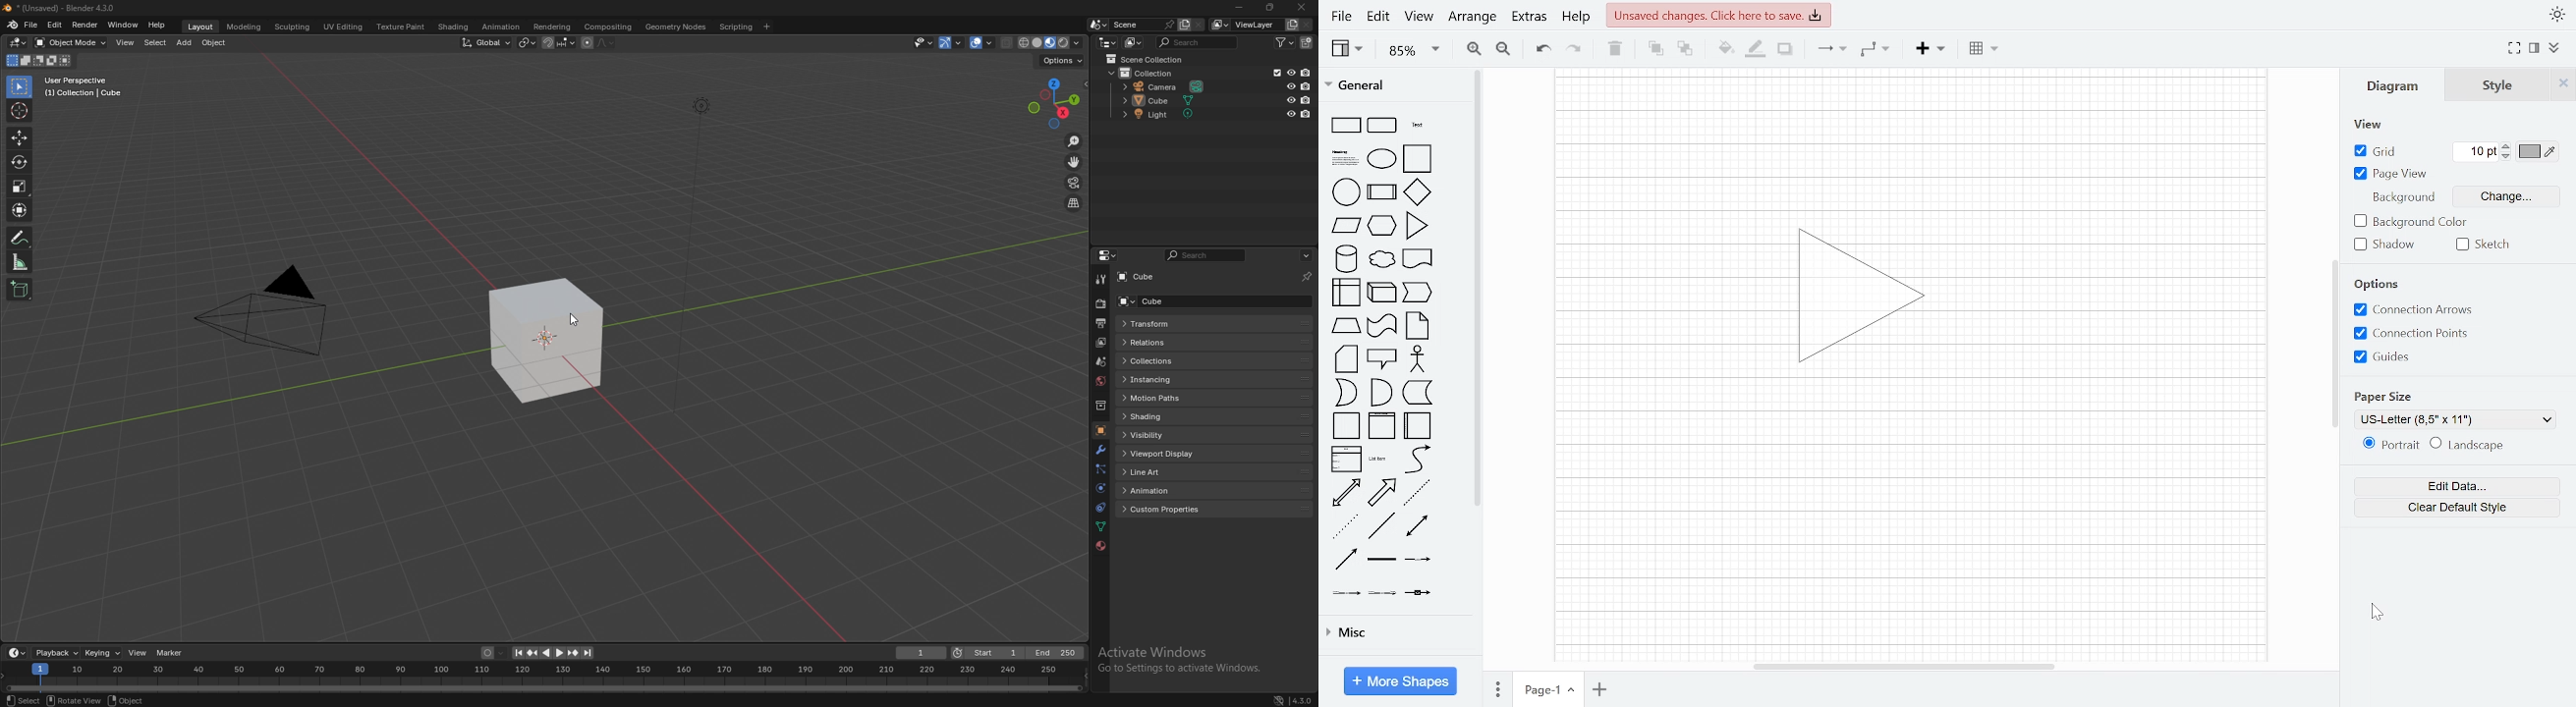 The height and width of the screenshot is (728, 2576). What do you see at coordinates (2335, 343) in the screenshot?
I see `Vertical slide bar` at bounding box center [2335, 343].